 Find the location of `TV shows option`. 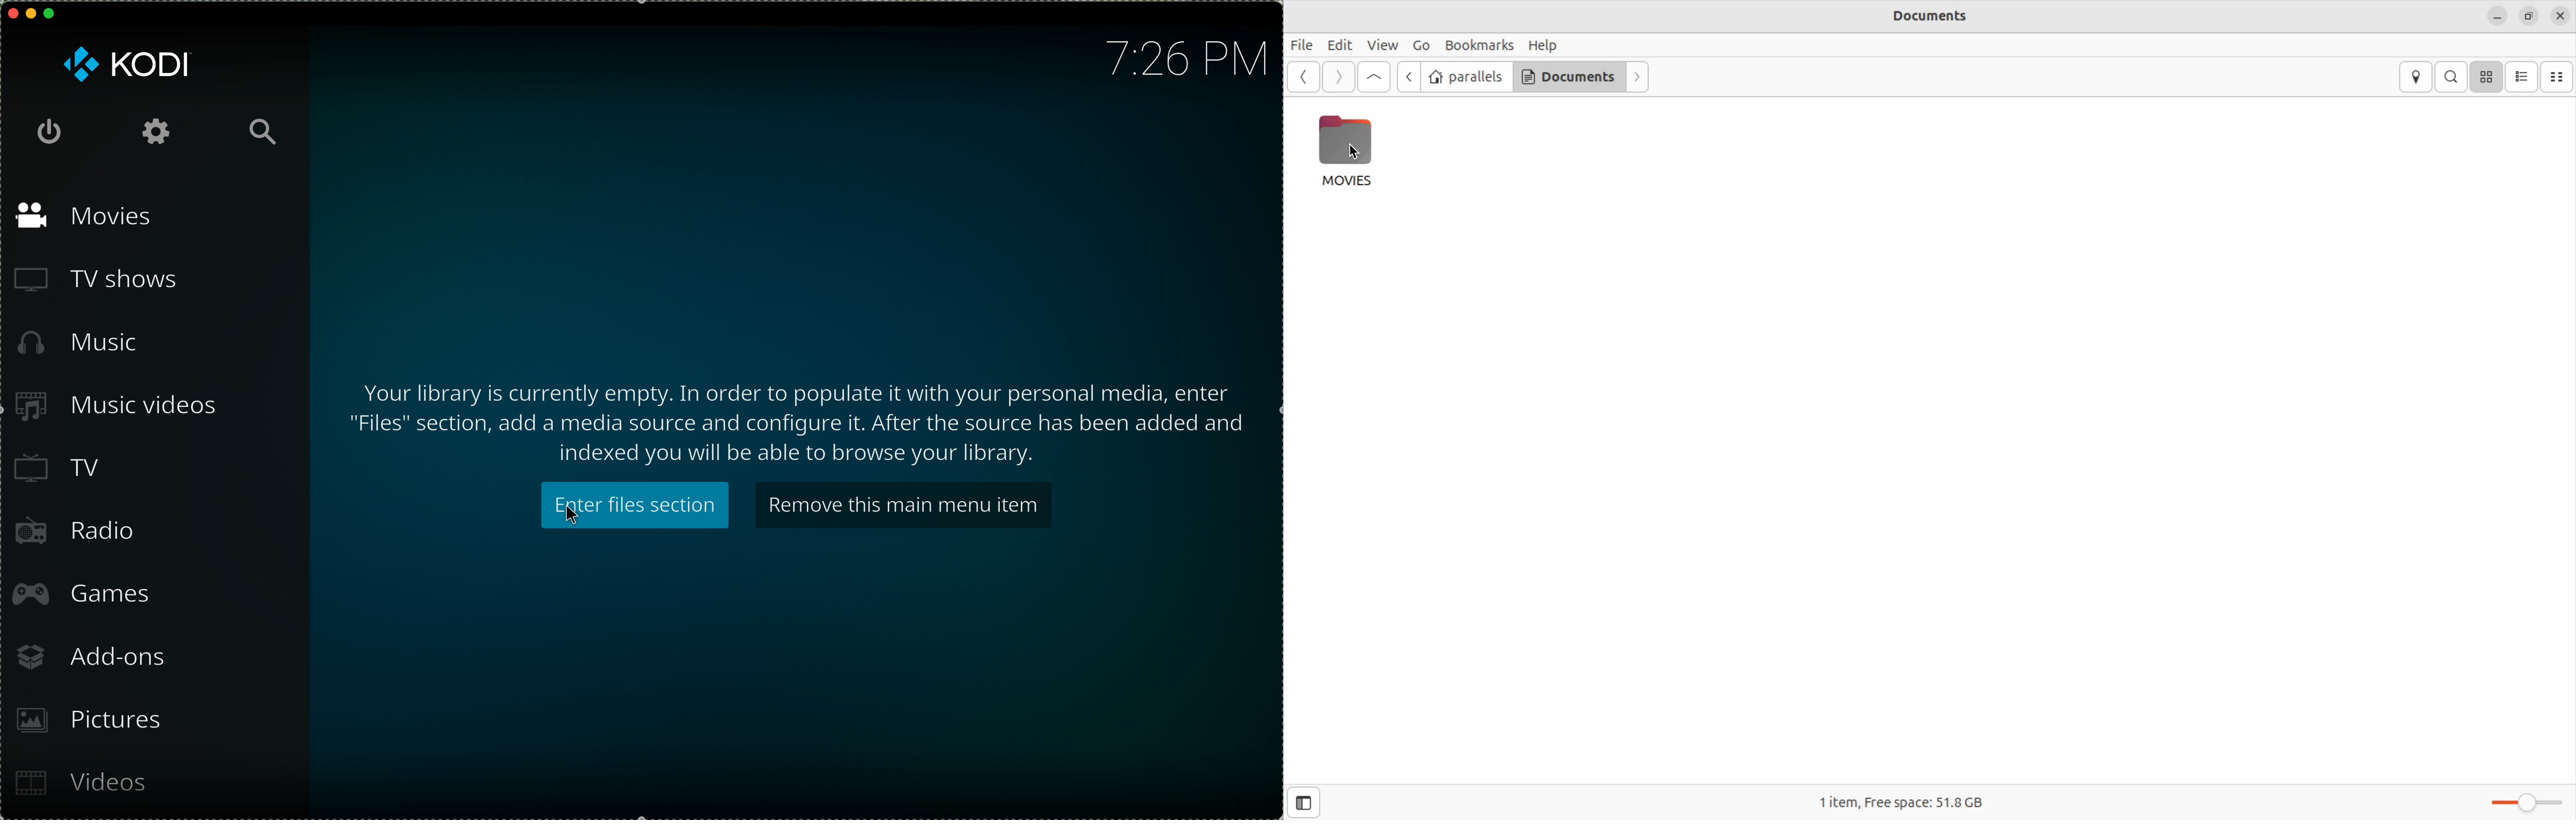

TV shows option is located at coordinates (93, 283).